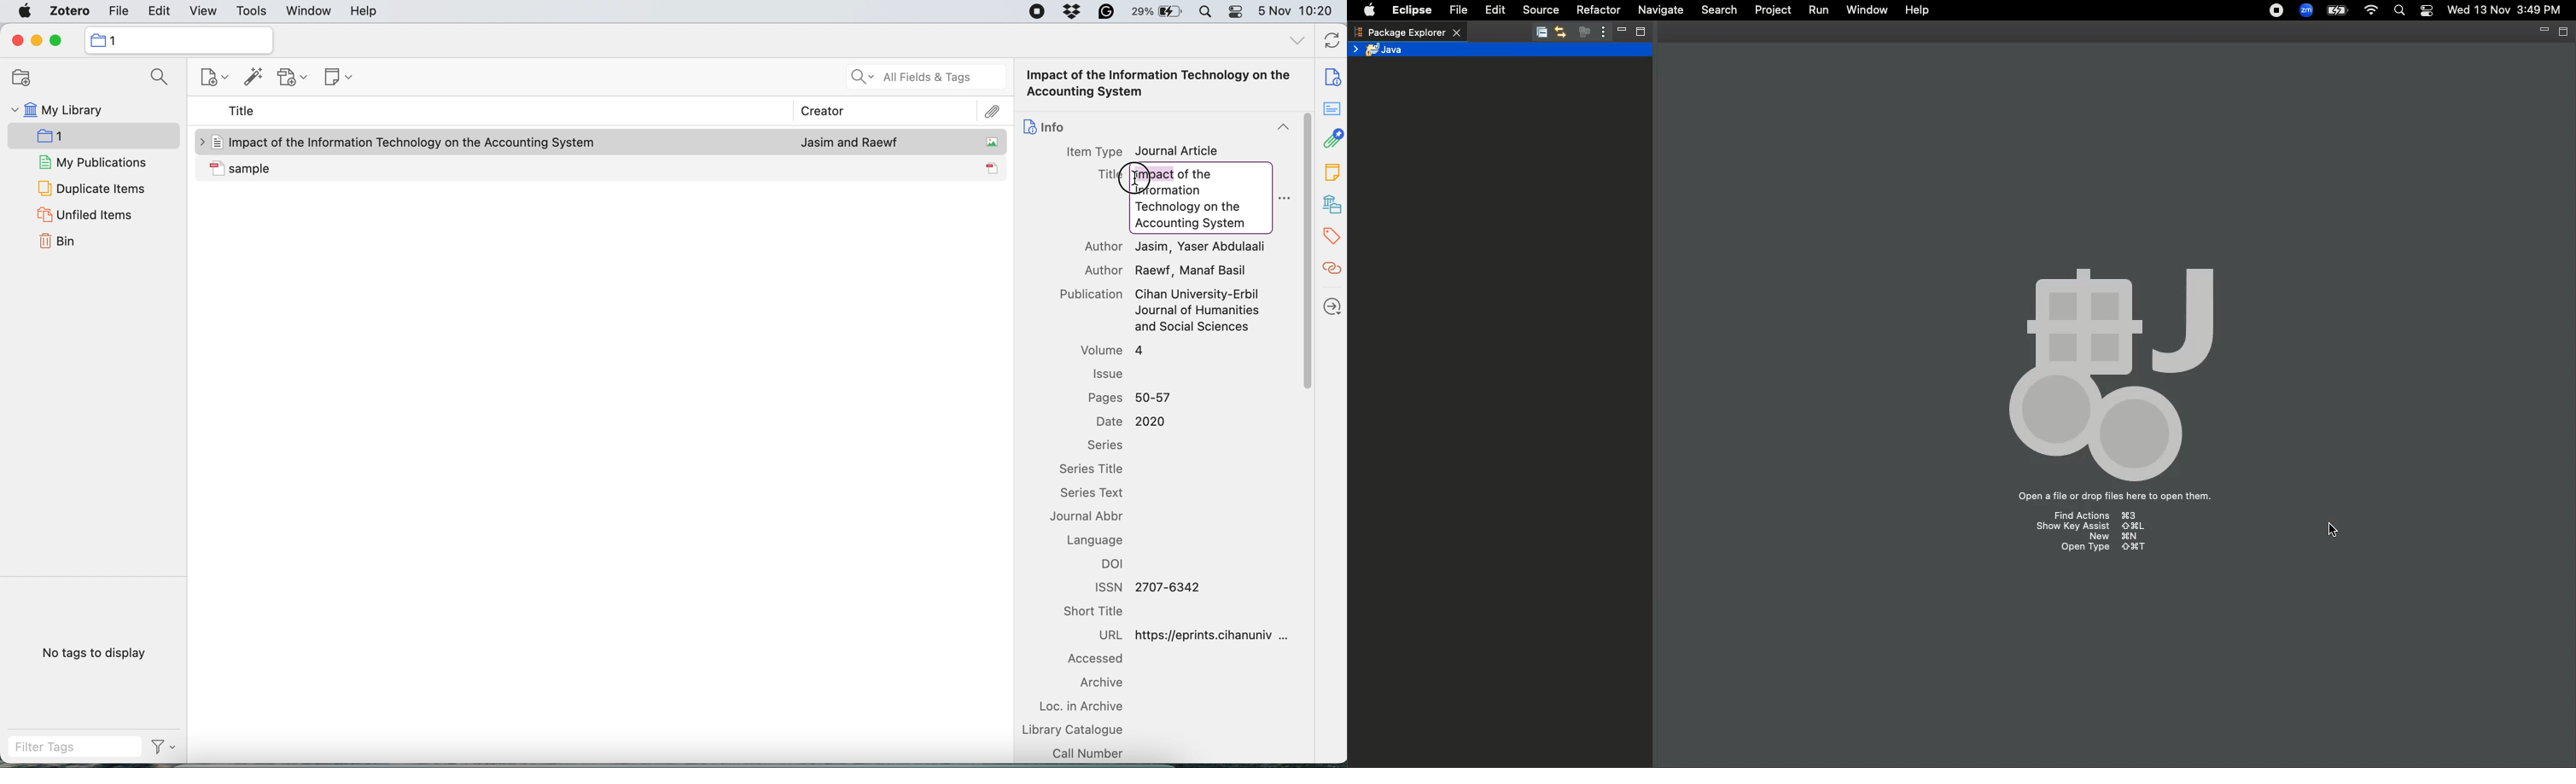 This screenshot has height=784, width=2576. What do you see at coordinates (1159, 12) in the screenshot?
I see `battery` at bounding box center [1159, 12].